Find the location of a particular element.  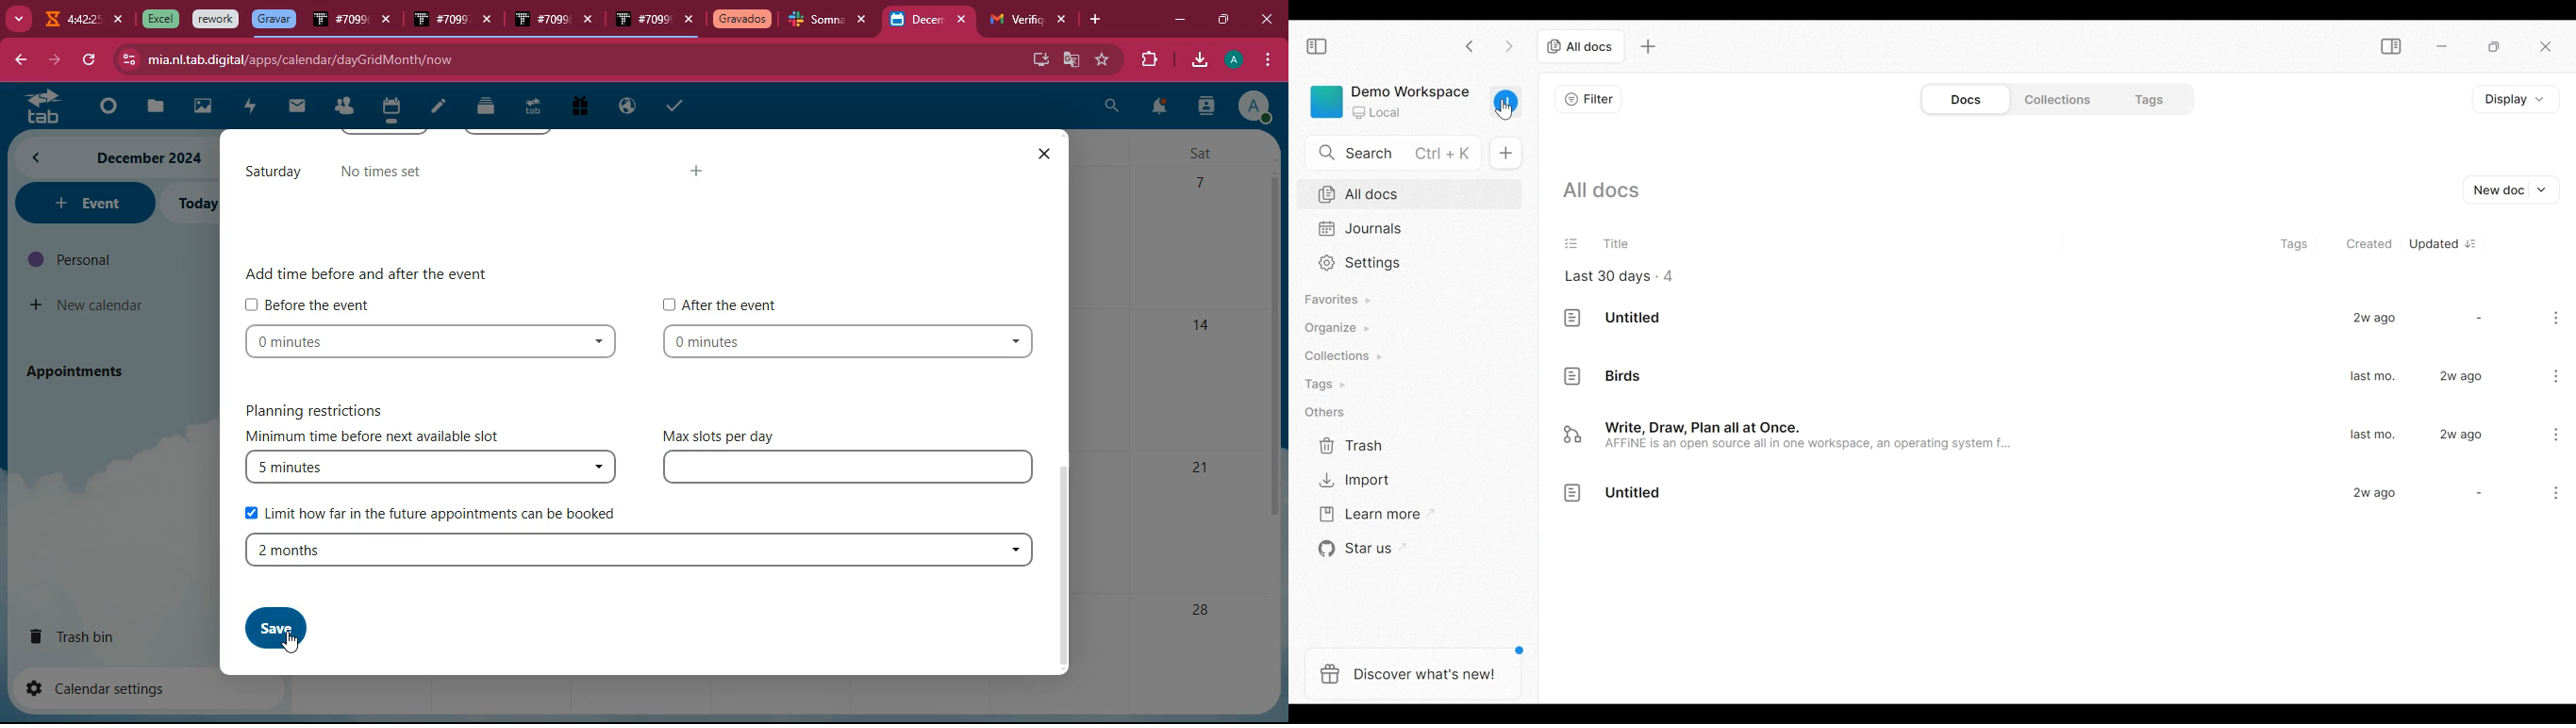

profile is located at coordinates (1237, 59).